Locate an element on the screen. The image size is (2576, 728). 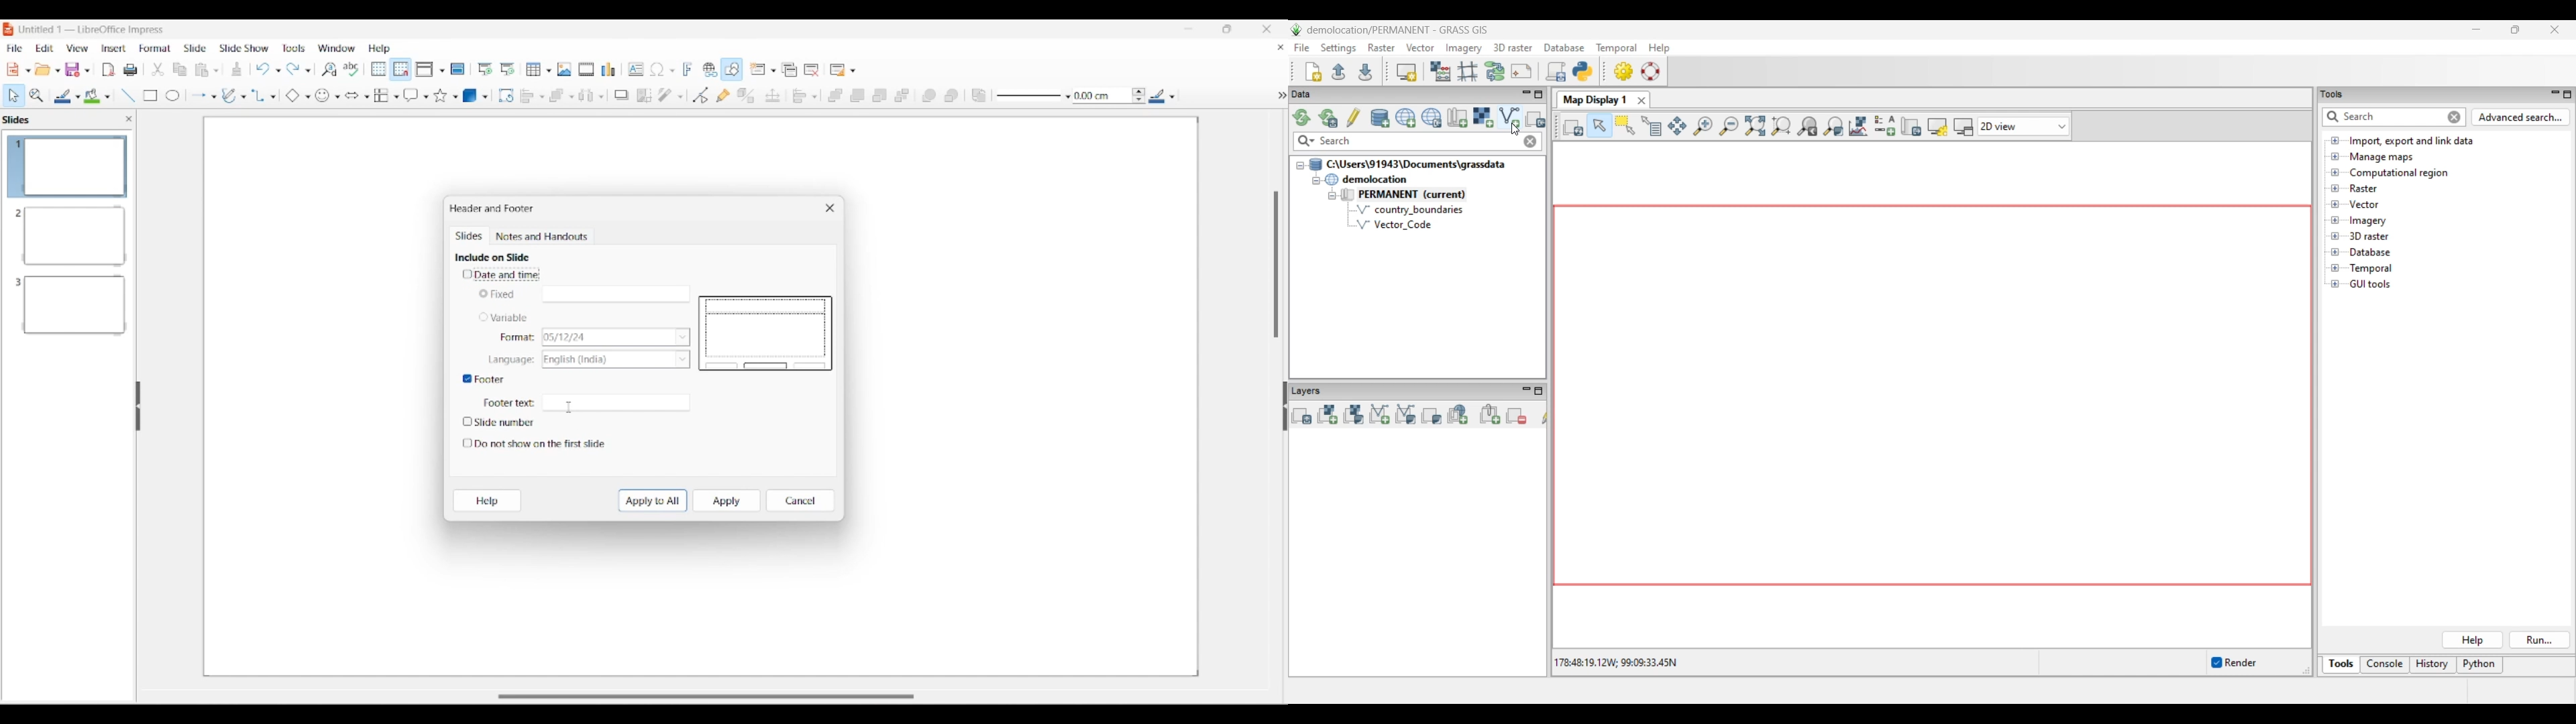
Insert textbox is located at coordinates (636, 69).